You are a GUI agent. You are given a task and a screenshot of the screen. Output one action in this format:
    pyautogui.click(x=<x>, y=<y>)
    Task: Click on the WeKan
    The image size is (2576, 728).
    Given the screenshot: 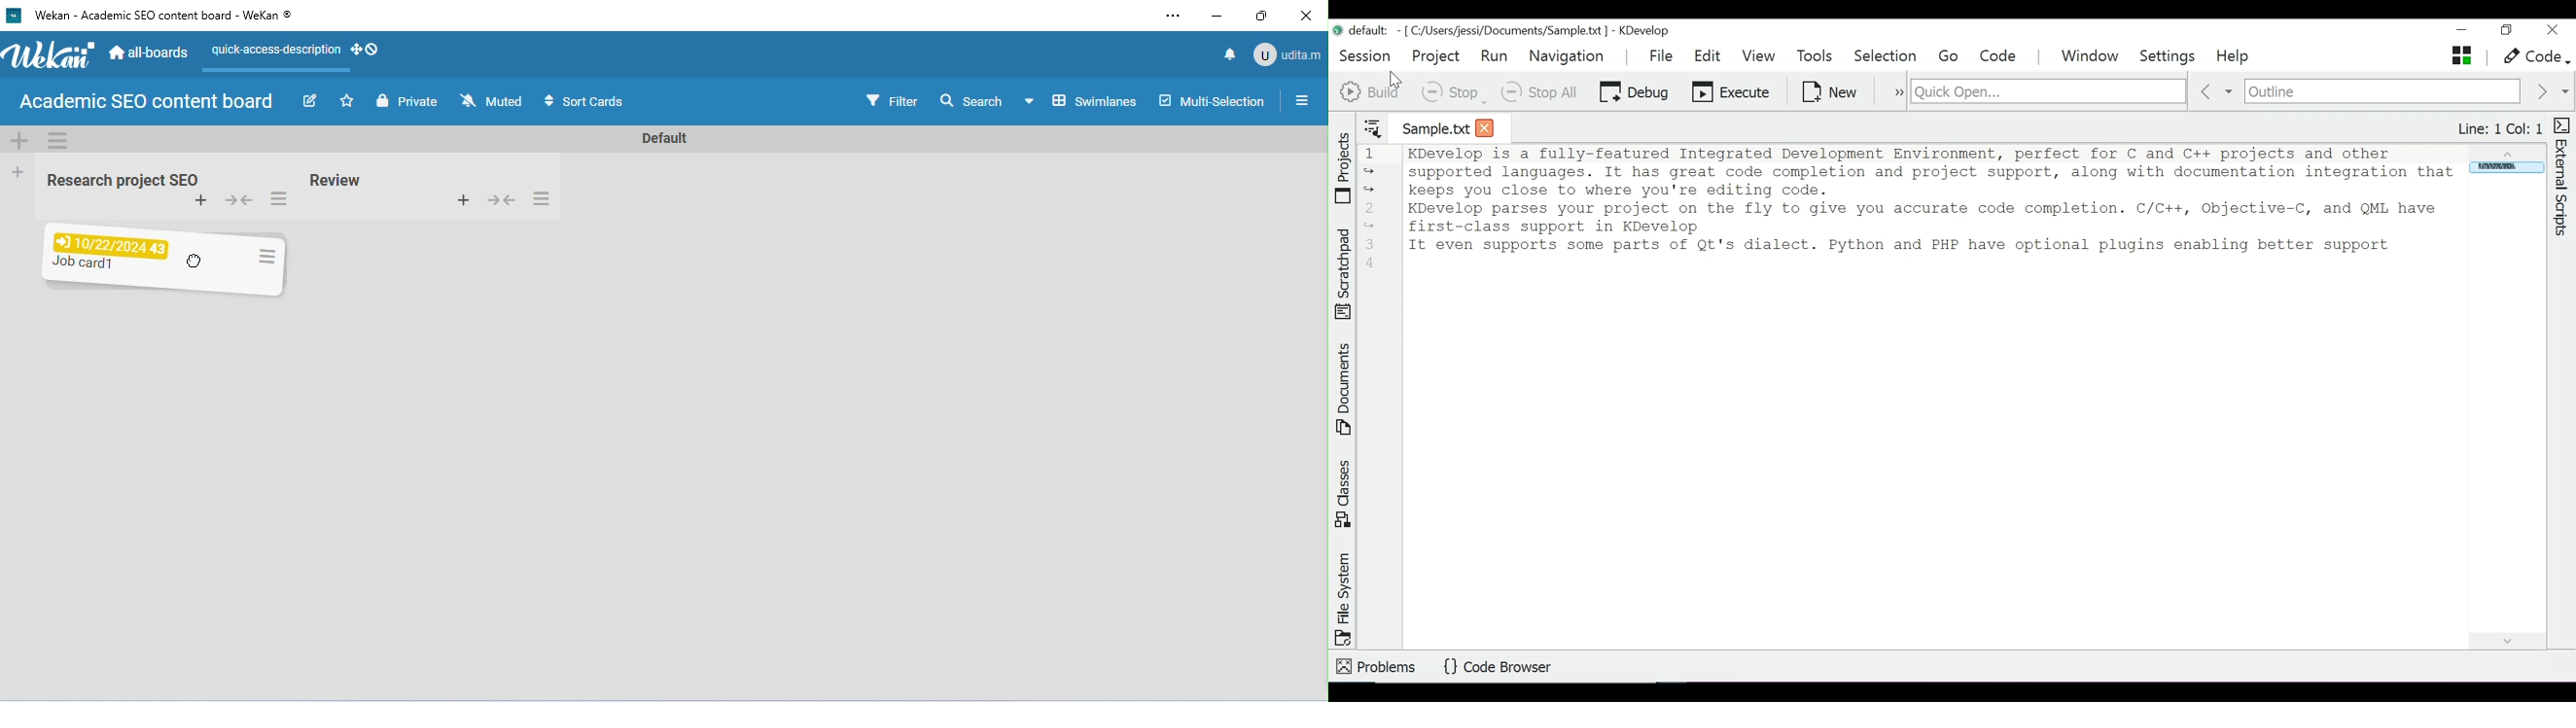 What is the action you would take?
    pyautogui.click(x=49, y=55)
    